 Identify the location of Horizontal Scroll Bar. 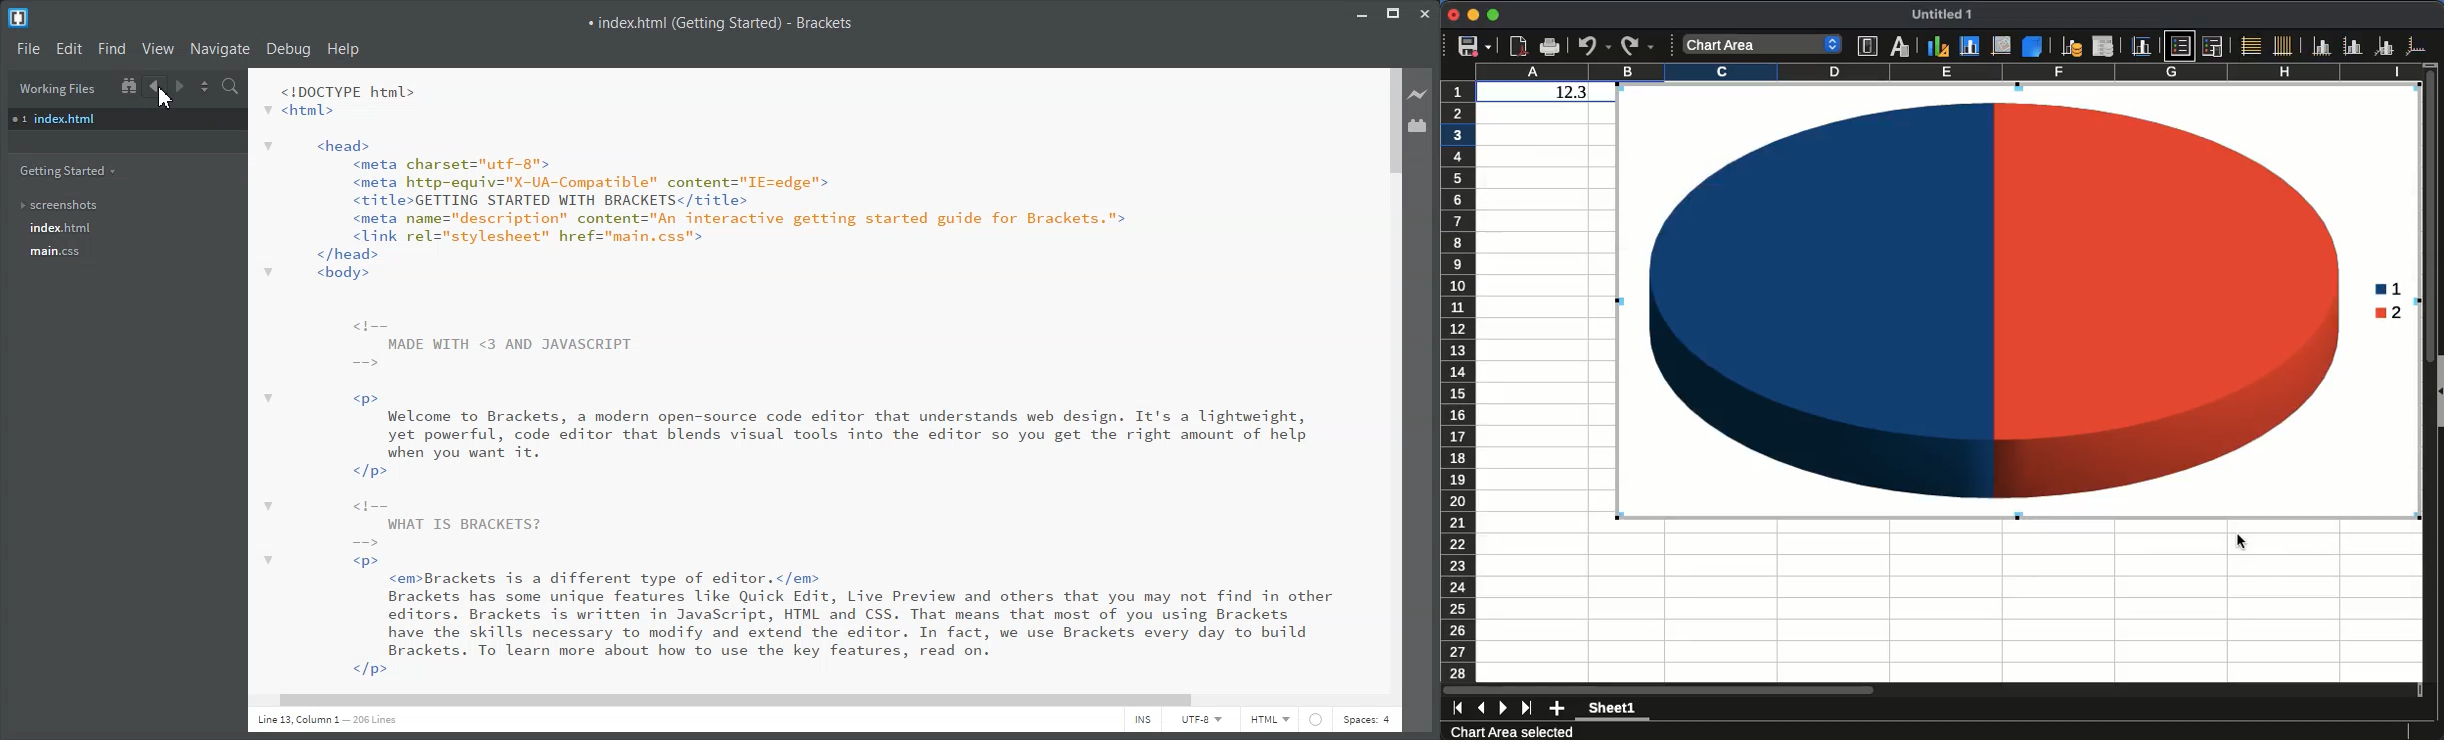
(820, 699).